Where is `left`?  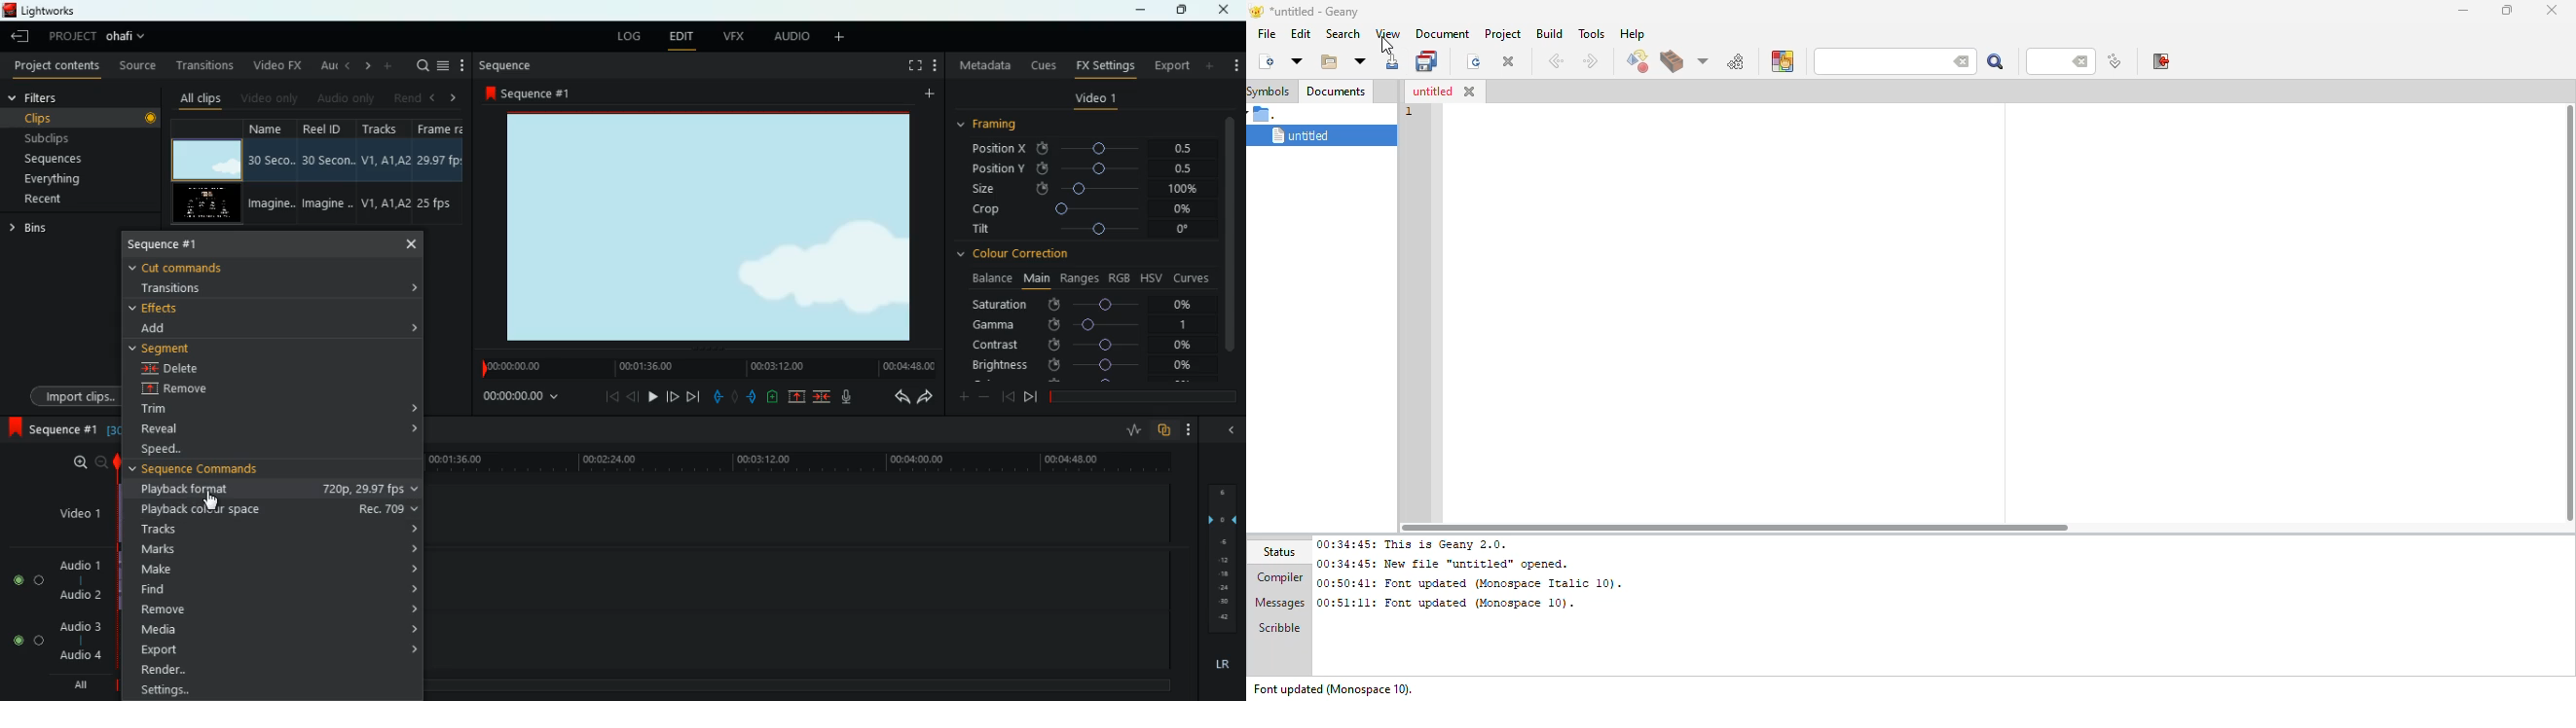
left is located at coordinates (349, 66).